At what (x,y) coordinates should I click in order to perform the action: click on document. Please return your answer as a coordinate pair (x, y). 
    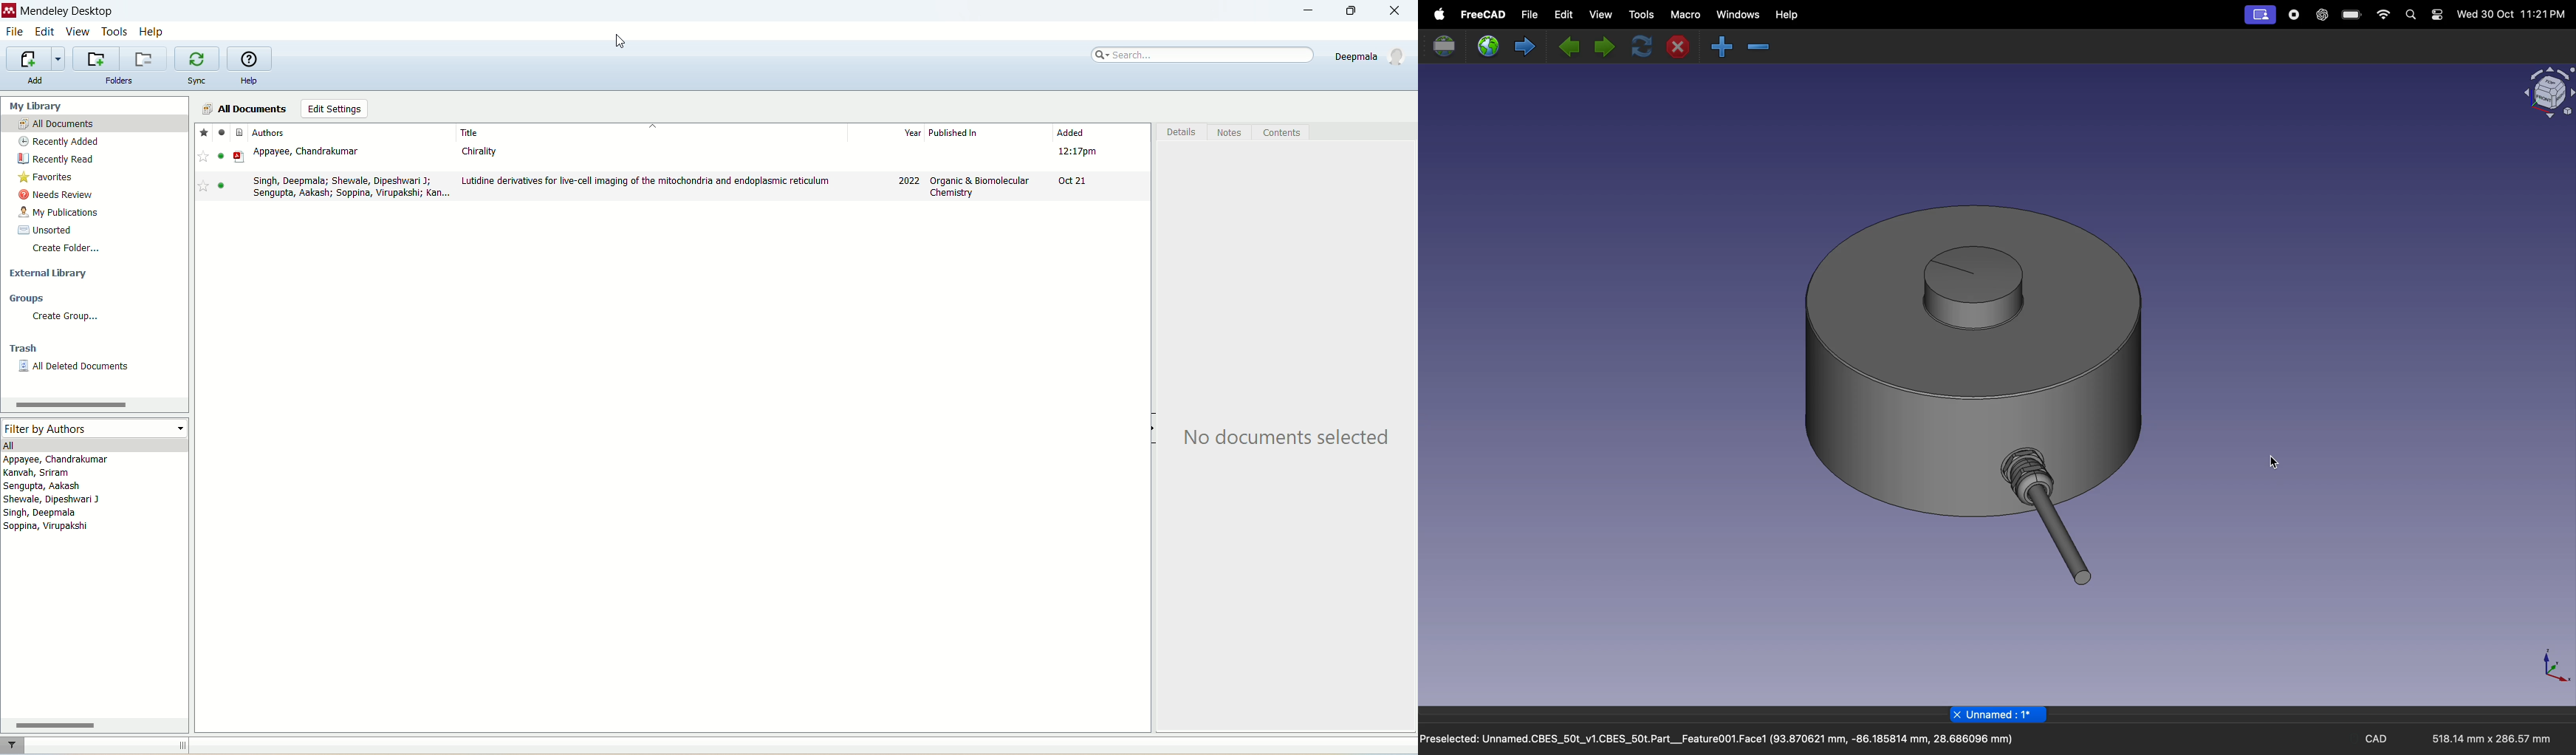
    Looking at the image, I should click on (244, 131).